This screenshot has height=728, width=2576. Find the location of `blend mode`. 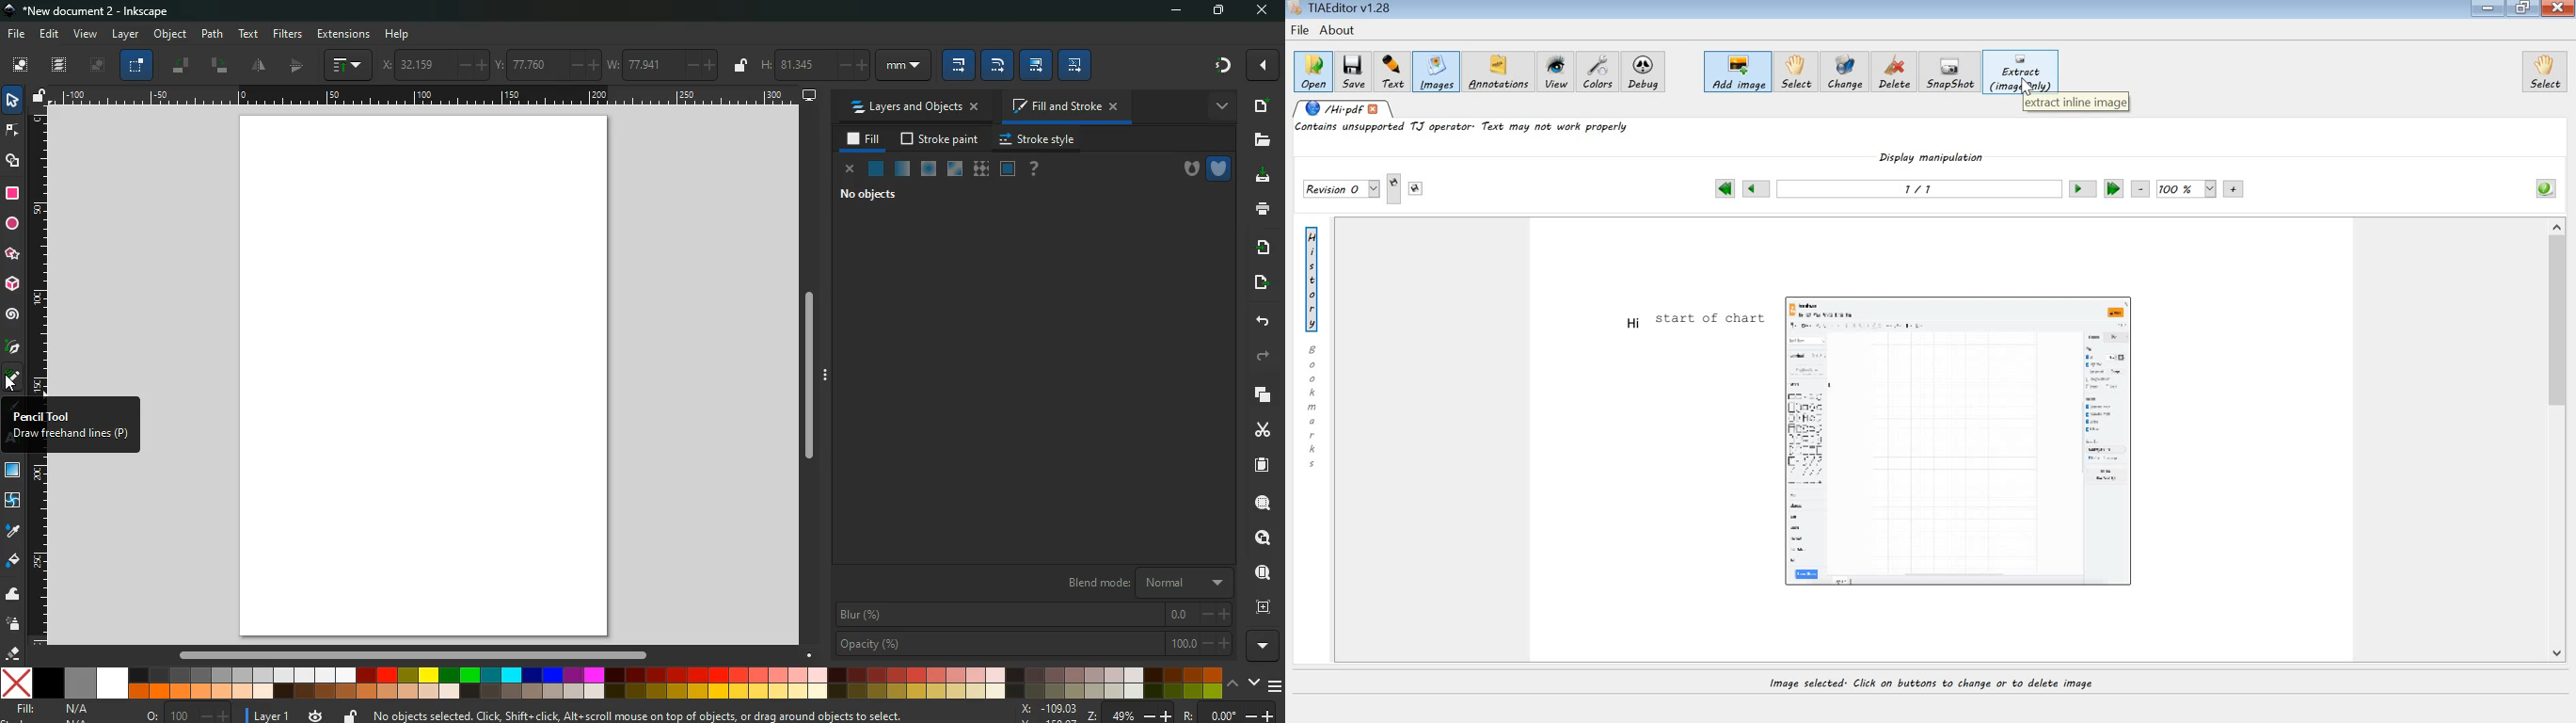

blend mode is located at coordinates (1136, 581).